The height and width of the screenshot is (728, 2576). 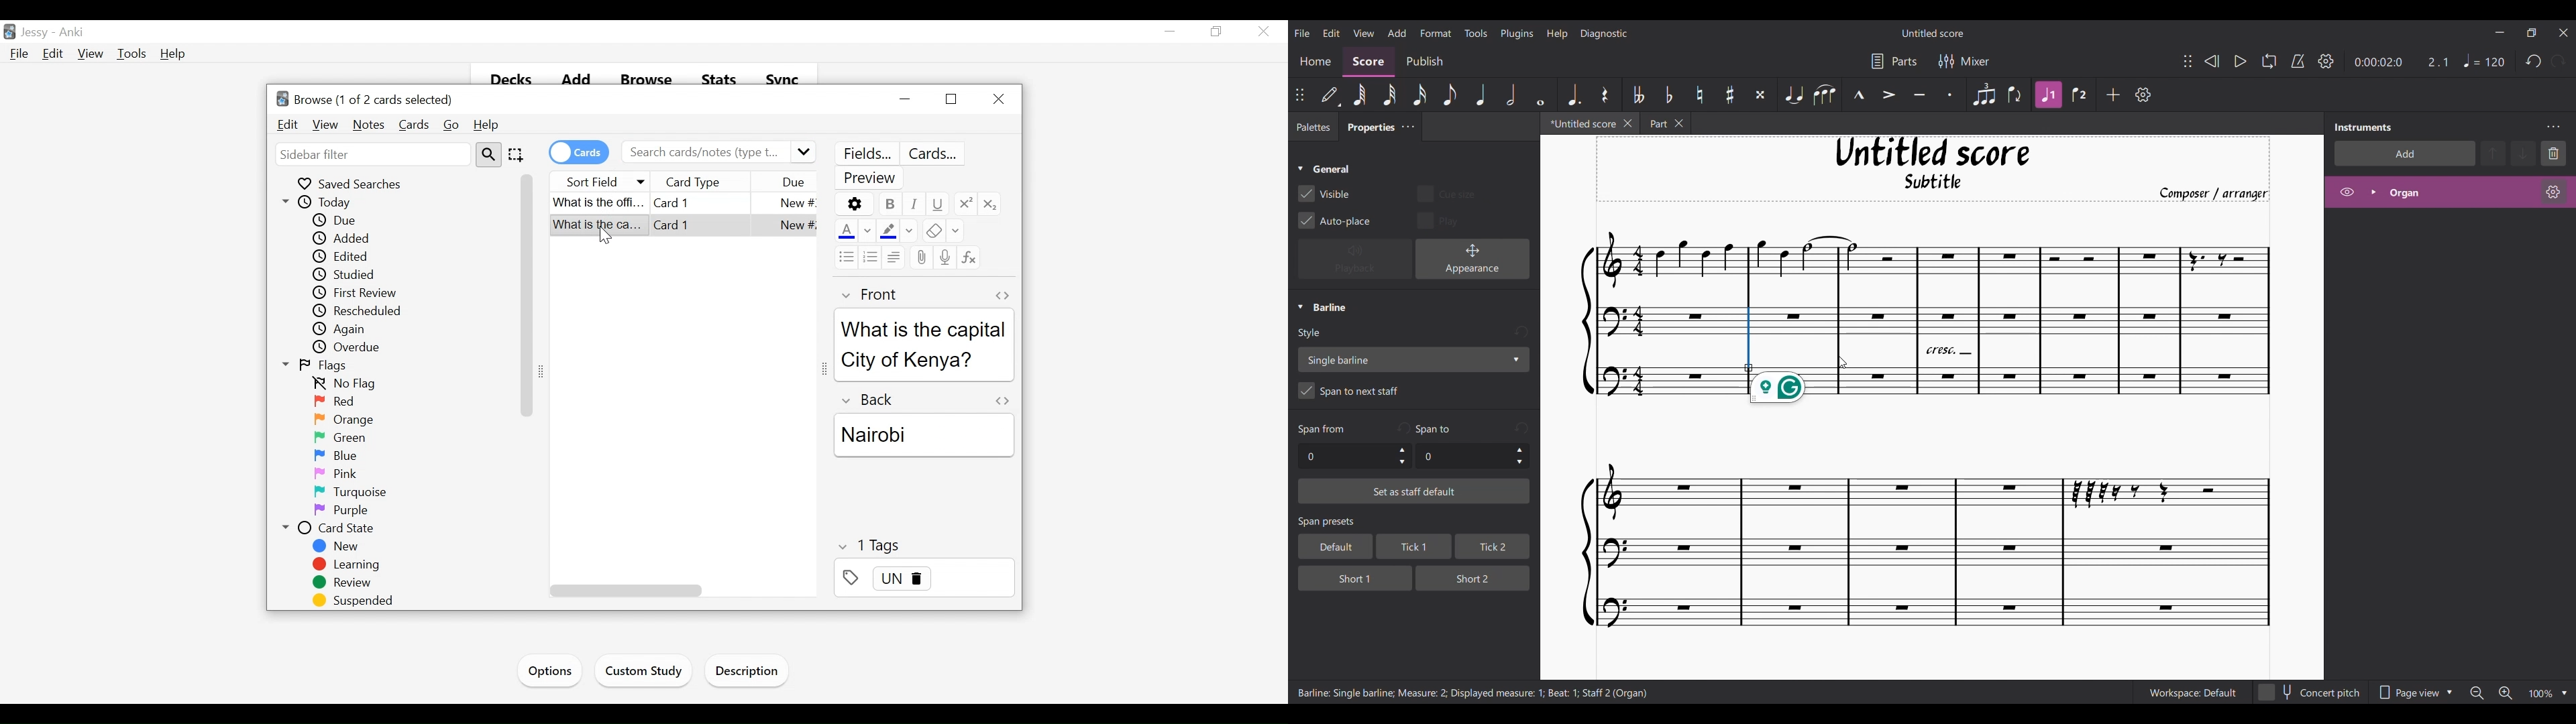 What do you see at coordinates (350, 385) in the screenshot?
I see `No Flags` at bounding box center [350, 385].